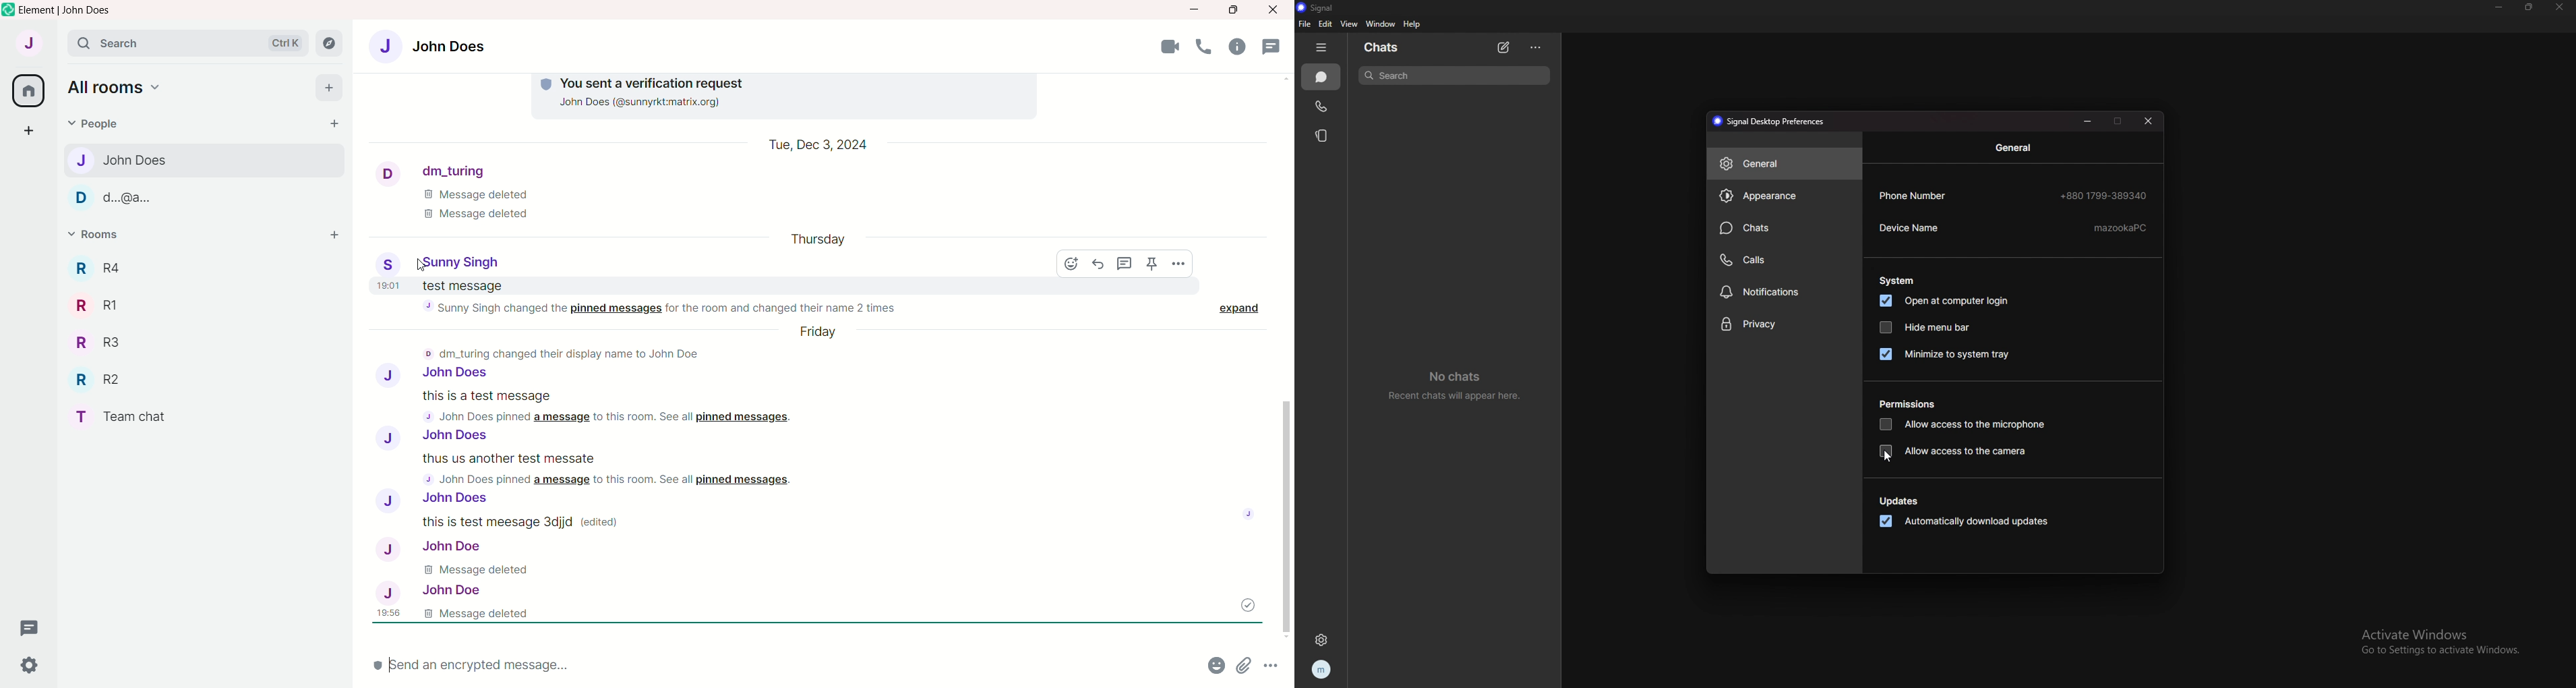 The image size is (2576, 700). Describe the element at coordinates (2118, 121) in the screenshot. I see `maximize` at that location.